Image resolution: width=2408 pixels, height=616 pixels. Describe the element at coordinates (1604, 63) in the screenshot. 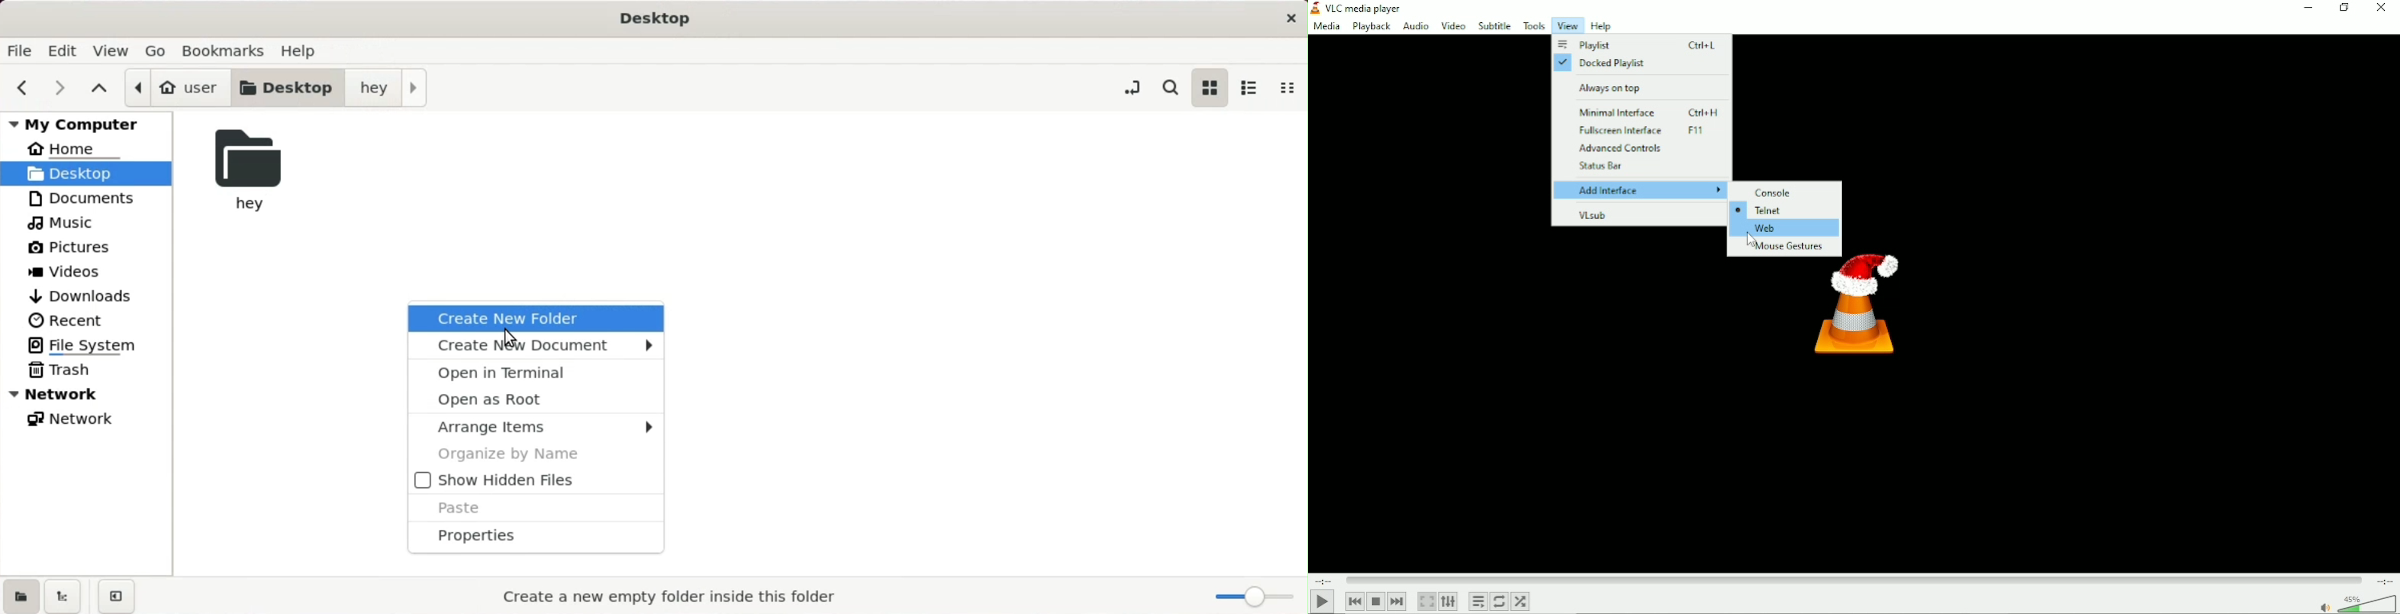

I see `Docked playlist` at that location.